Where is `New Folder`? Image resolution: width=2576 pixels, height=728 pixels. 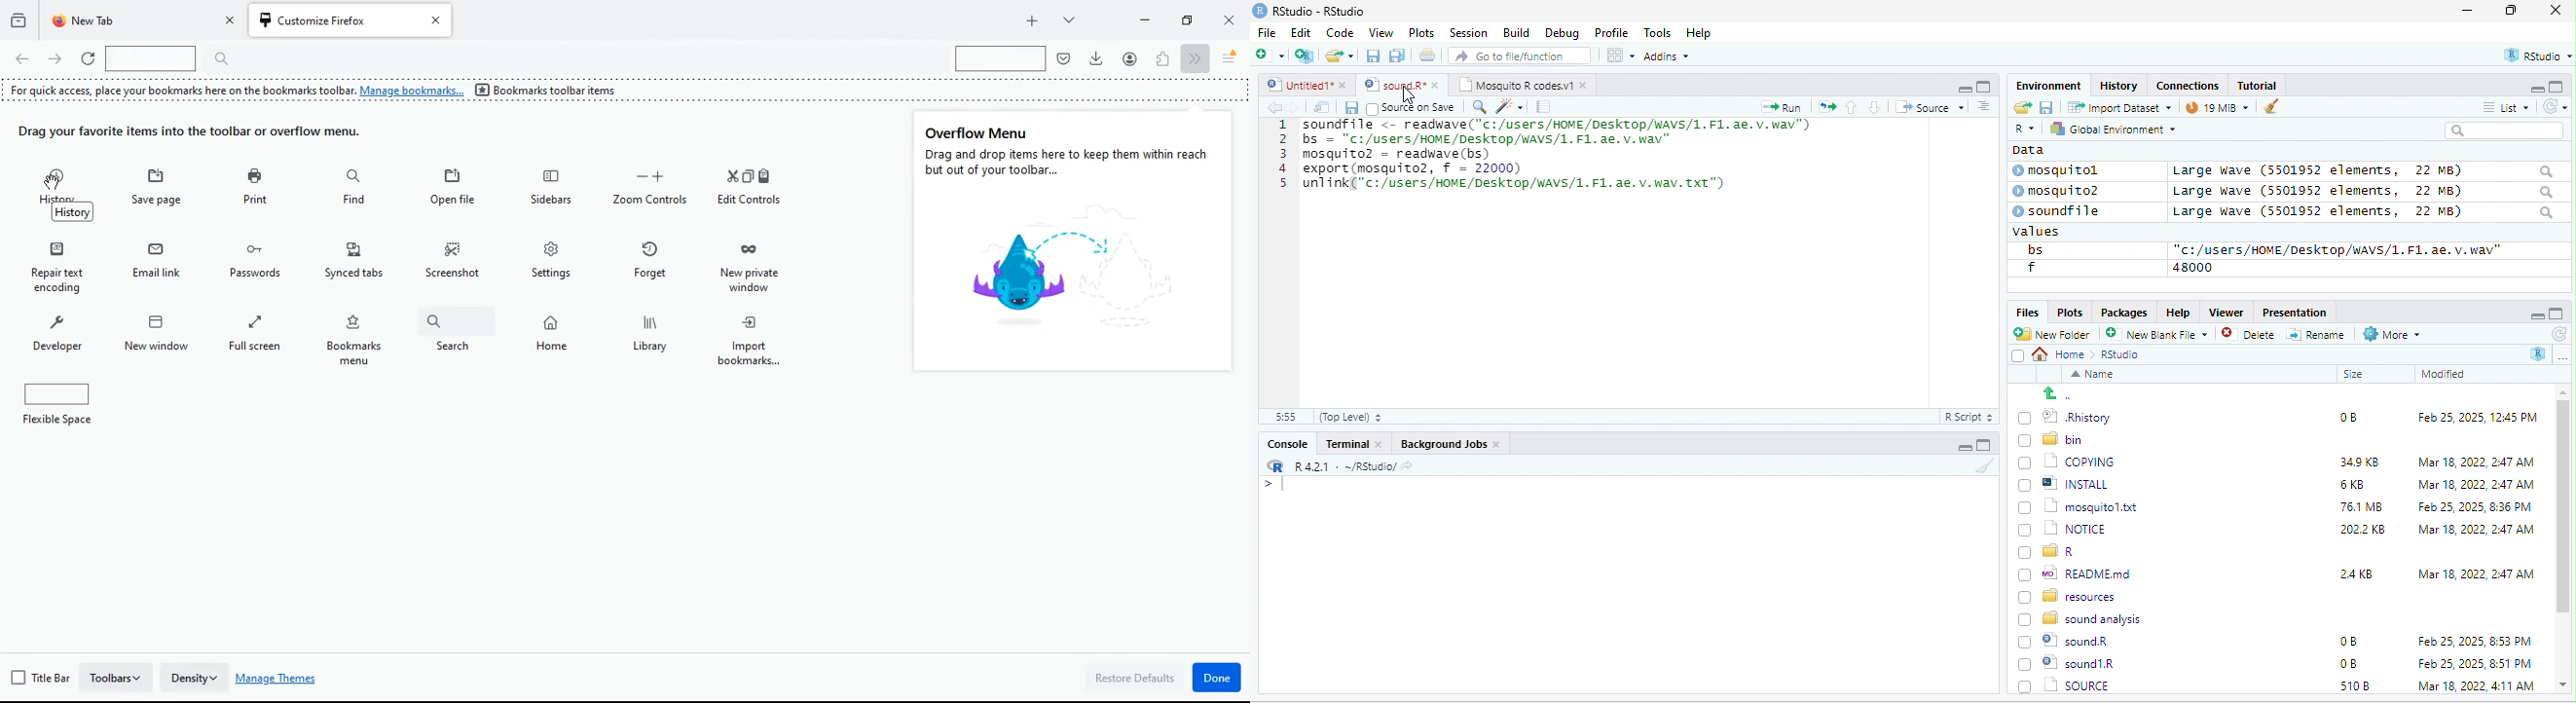
New Folder is located at coordinates (2056, 334).